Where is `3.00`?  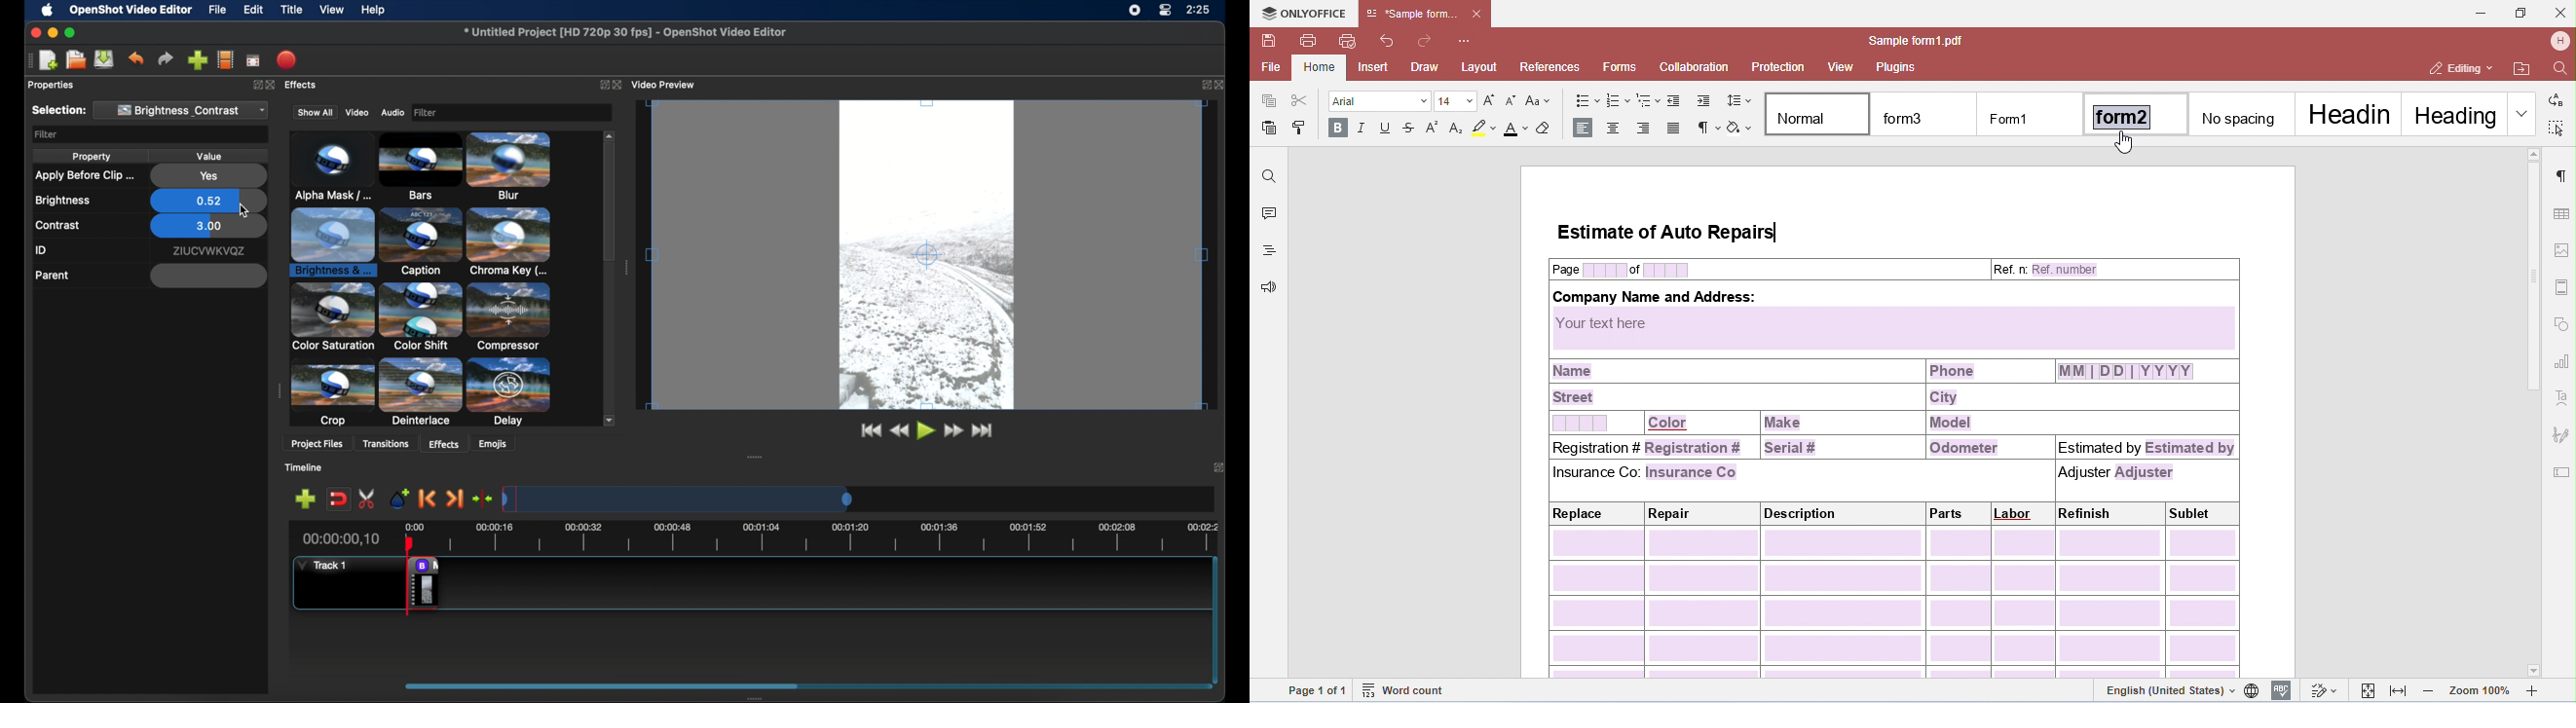
3.00 is located at coordinates (208, 227).